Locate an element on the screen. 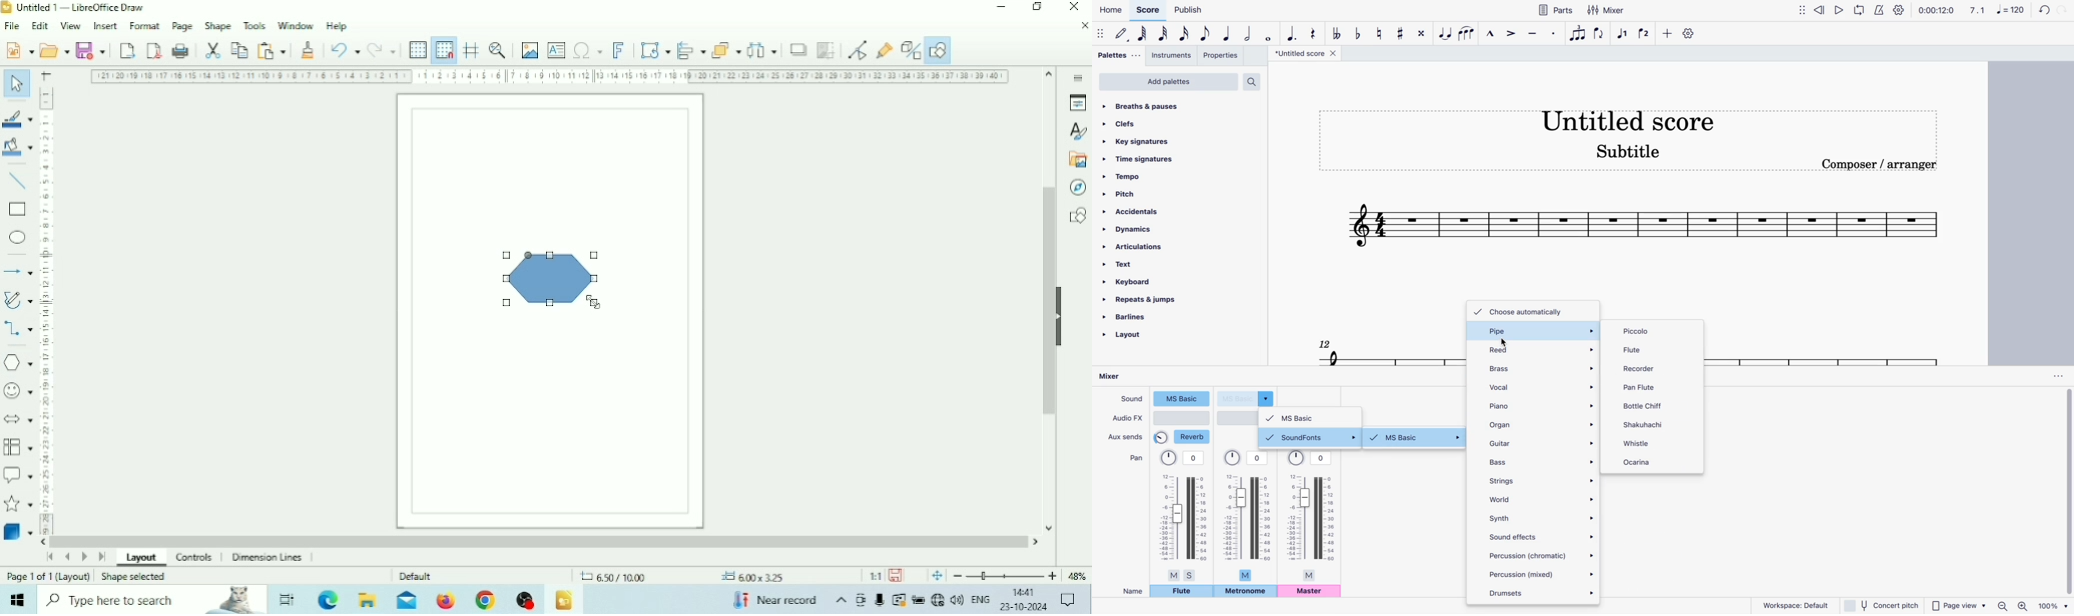 This screenshot has height=616, width=2100. search is located at coordinates (1256, 80).